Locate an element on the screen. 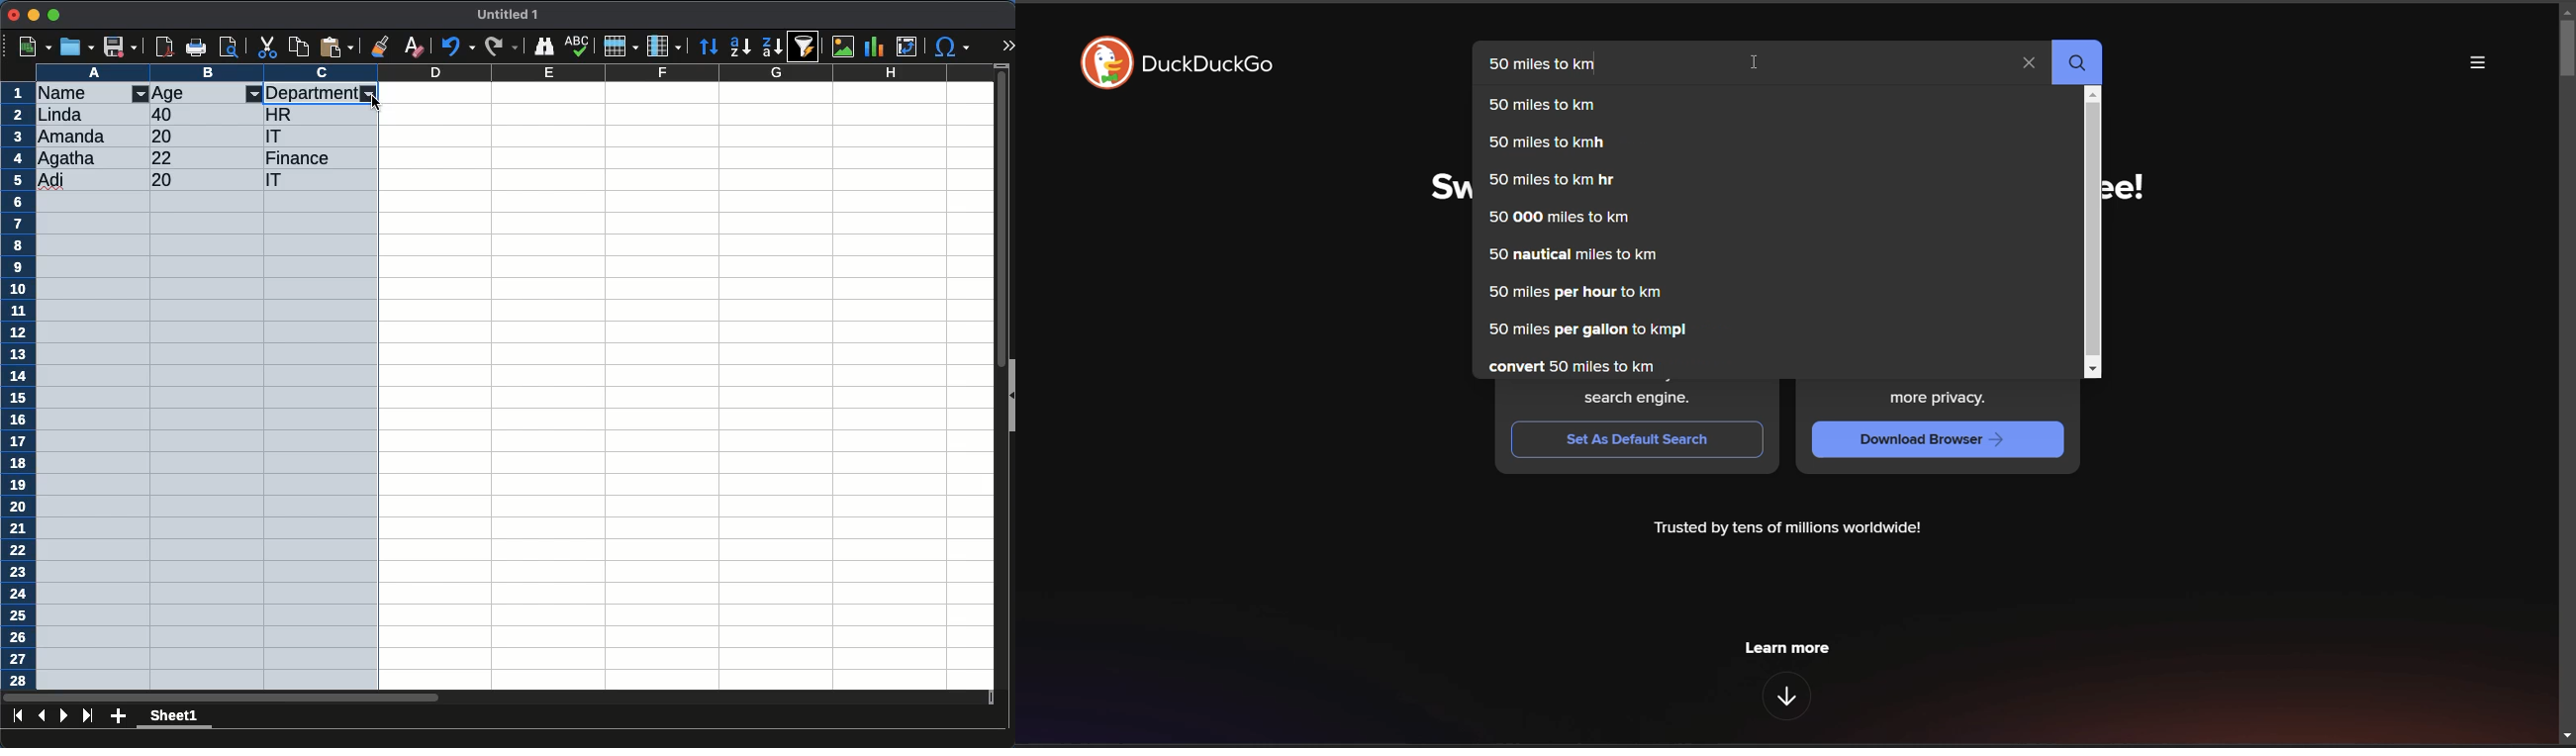  maximize is located at coordinates (55, 14).